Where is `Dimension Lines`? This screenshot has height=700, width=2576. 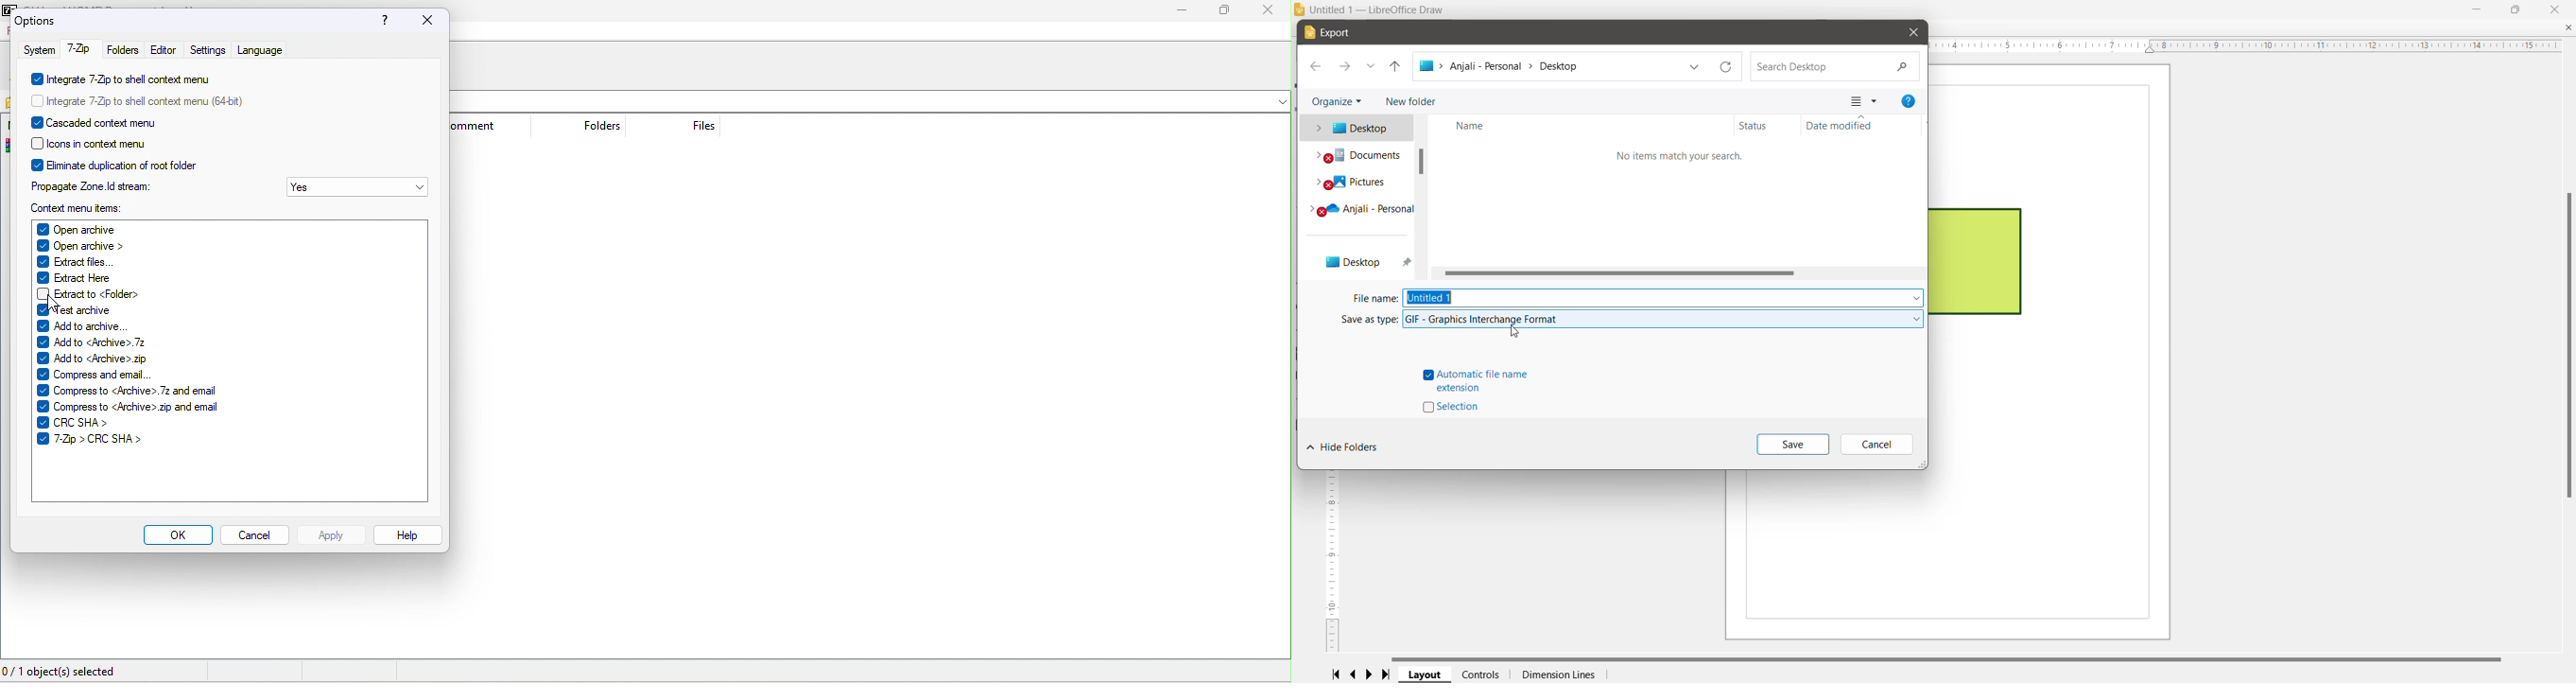 Dimension Lines is located at coordinates (1558, 675).